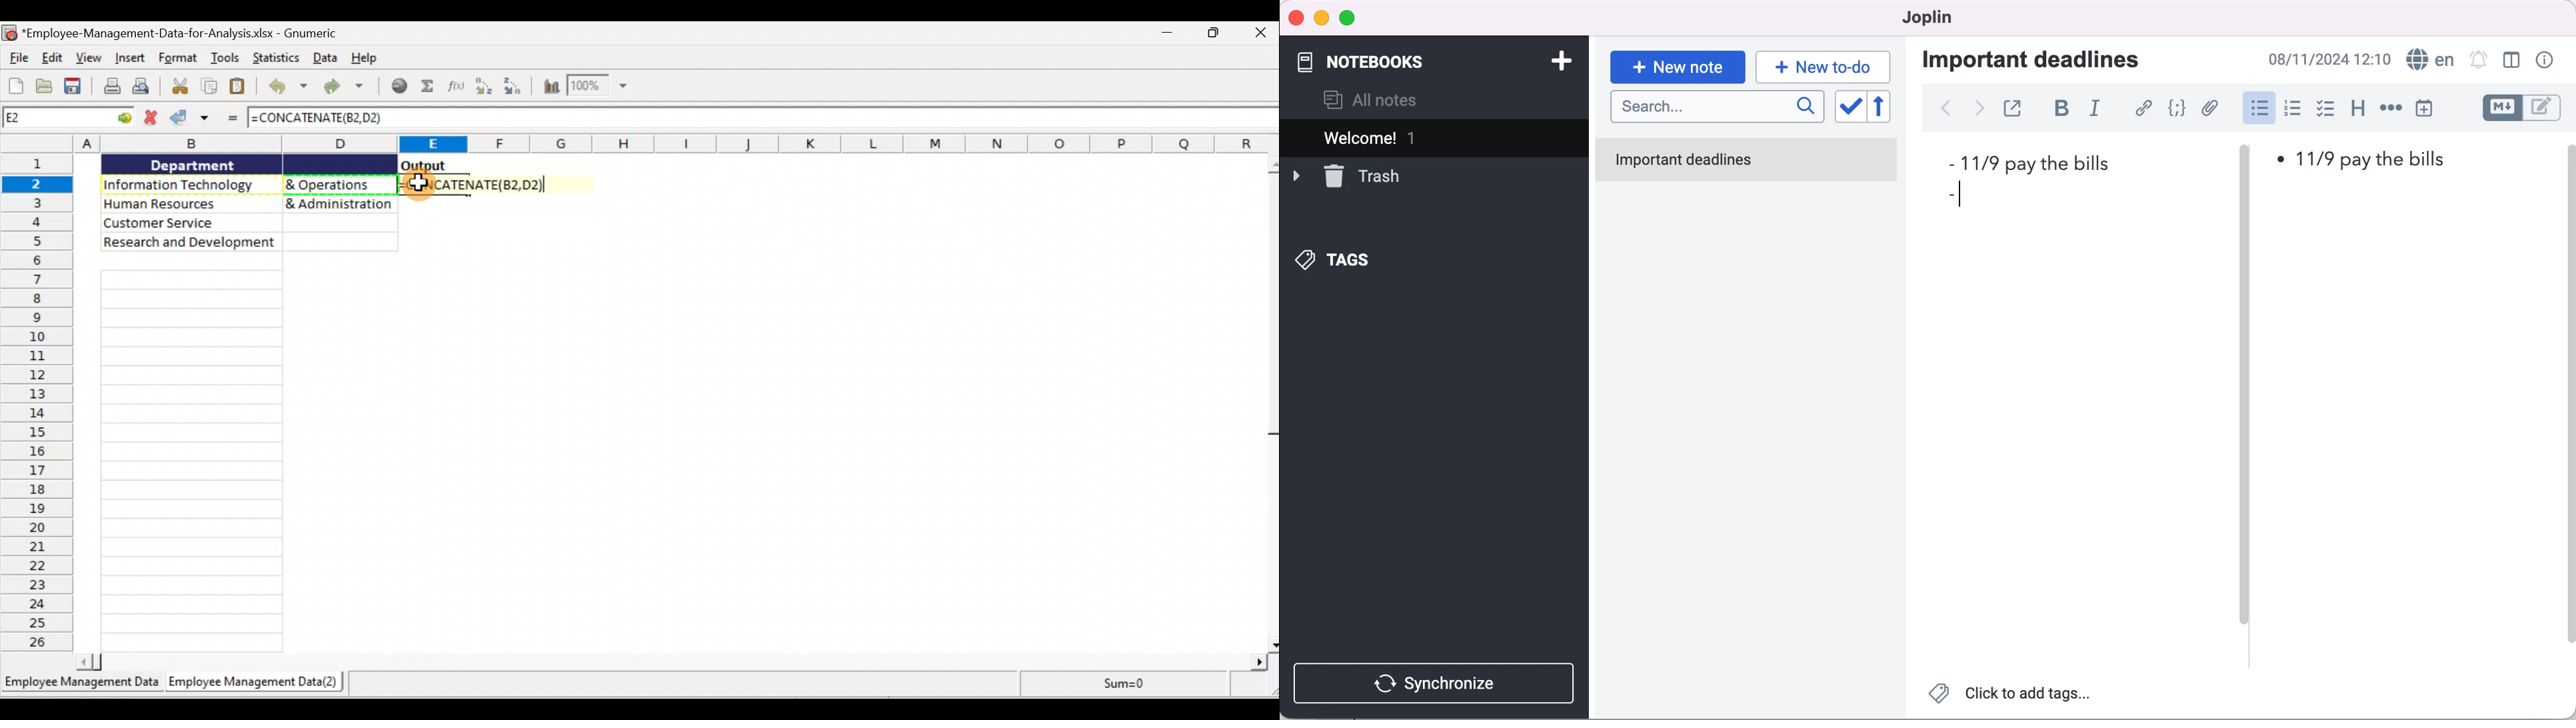 This screenshot has height=728, width=2576. I want to click on minimize, so click(1323, 17).